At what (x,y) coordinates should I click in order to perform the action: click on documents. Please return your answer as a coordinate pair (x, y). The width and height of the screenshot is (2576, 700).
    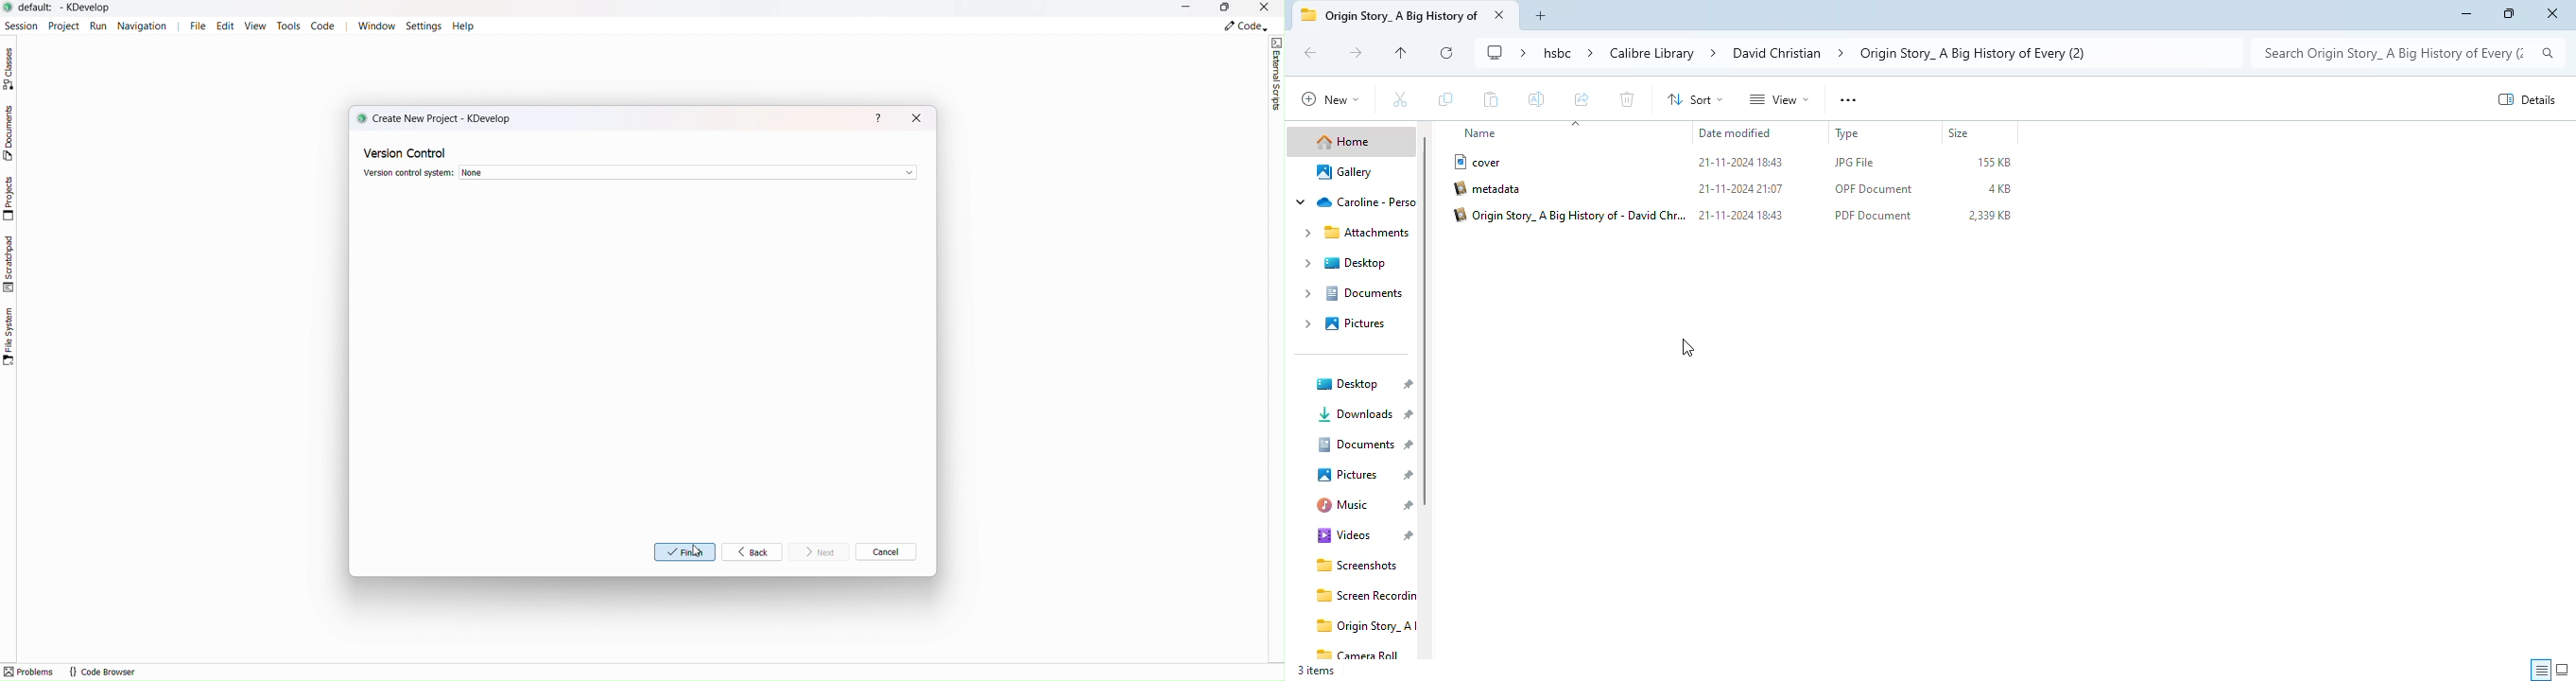
    Looking at the image, I should click on (1365, 445).